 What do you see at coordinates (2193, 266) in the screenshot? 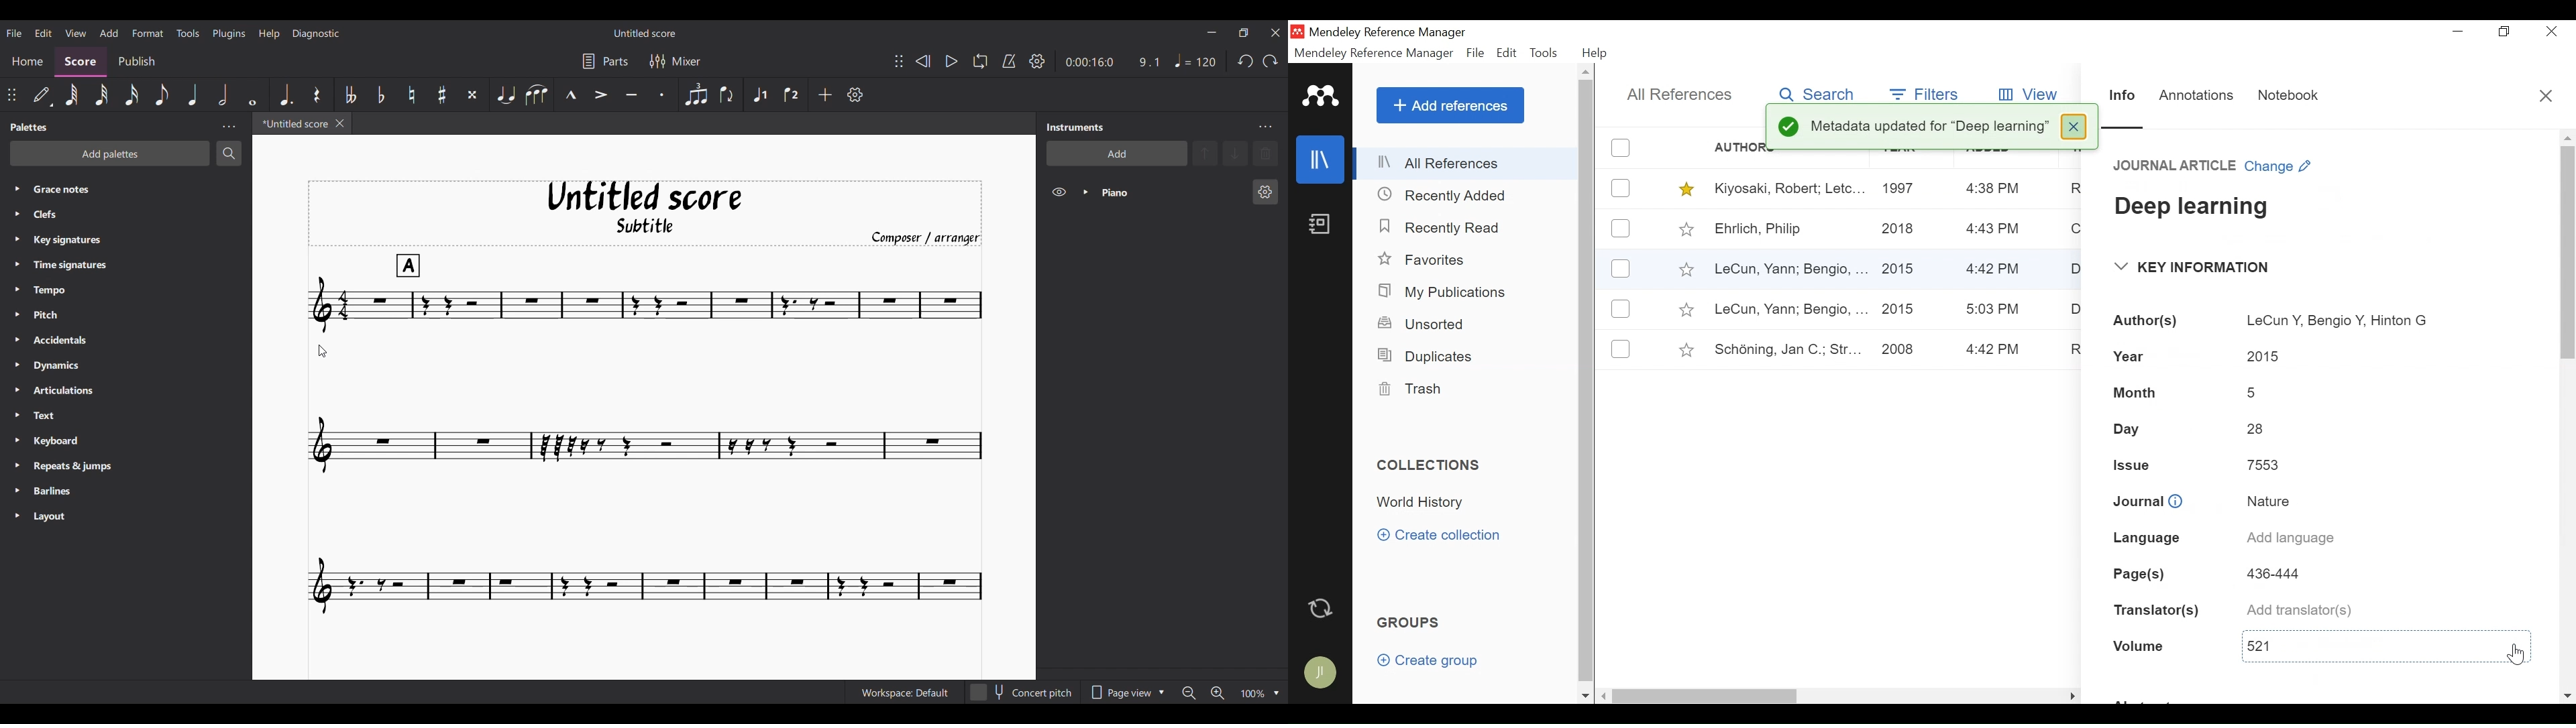
I see `KEY INFORMATION` at bounding box center [2193, 266].